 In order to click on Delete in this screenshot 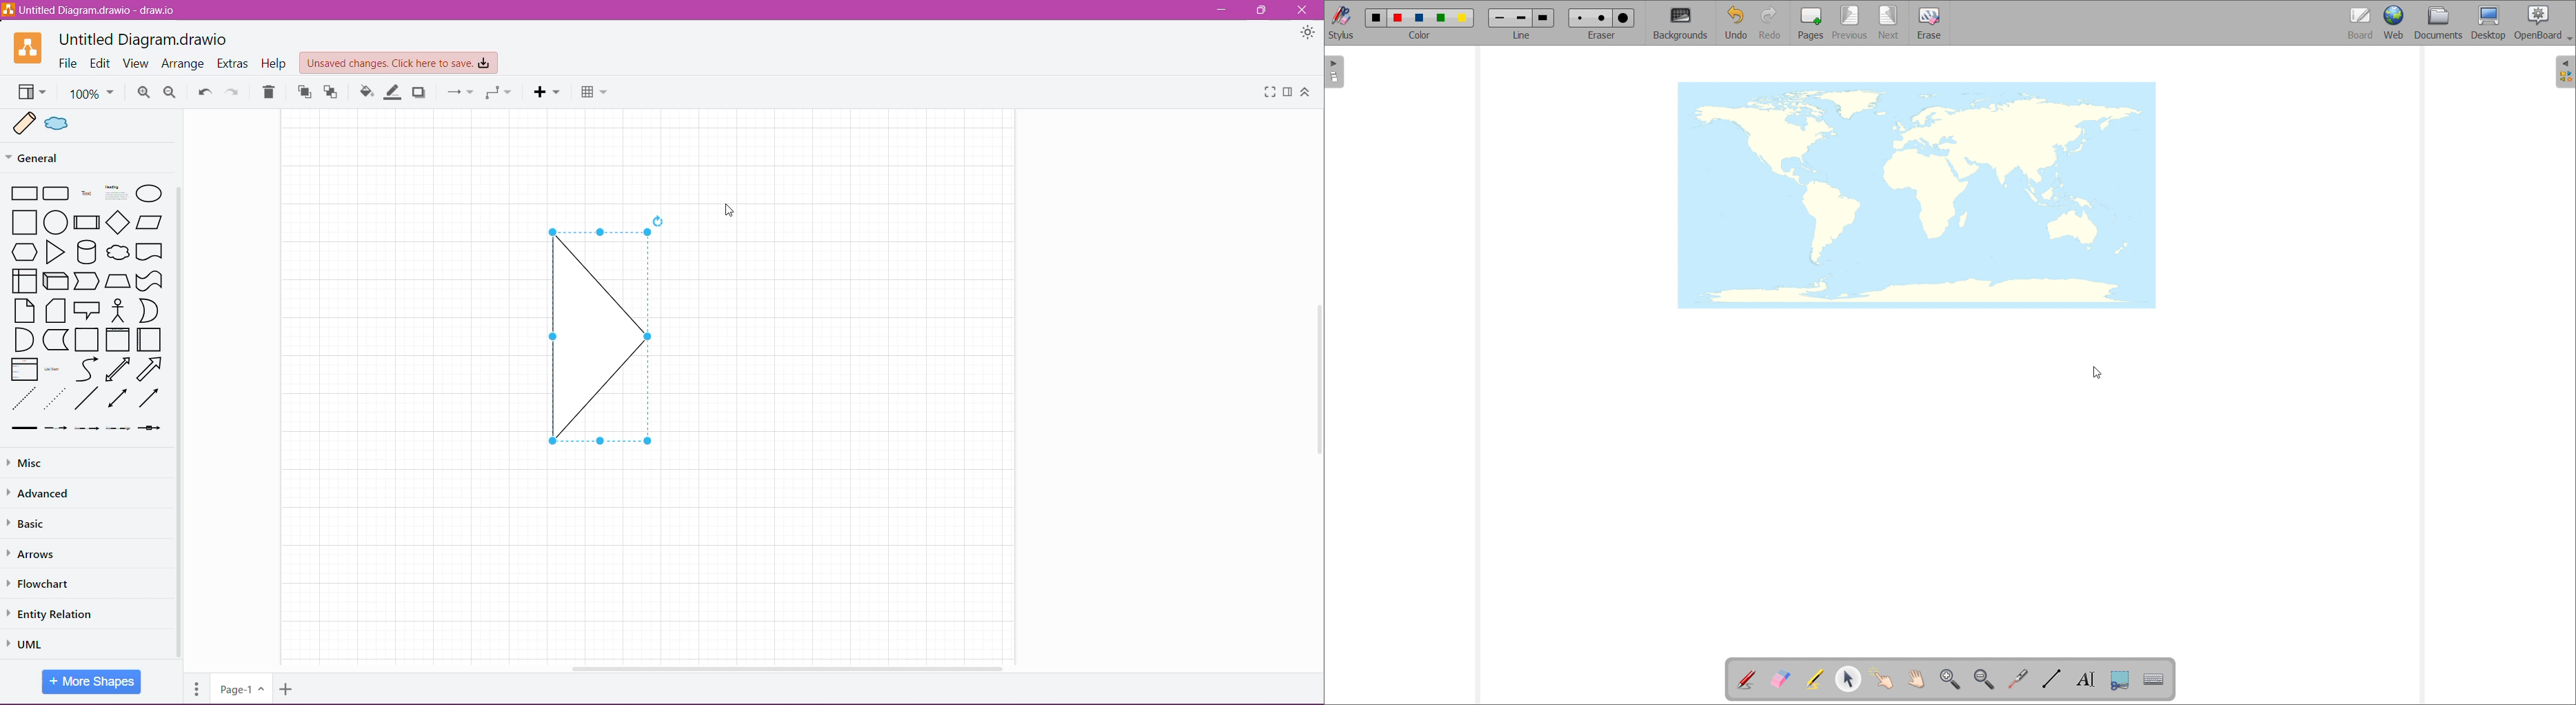, I will do `click(270, 92)`.